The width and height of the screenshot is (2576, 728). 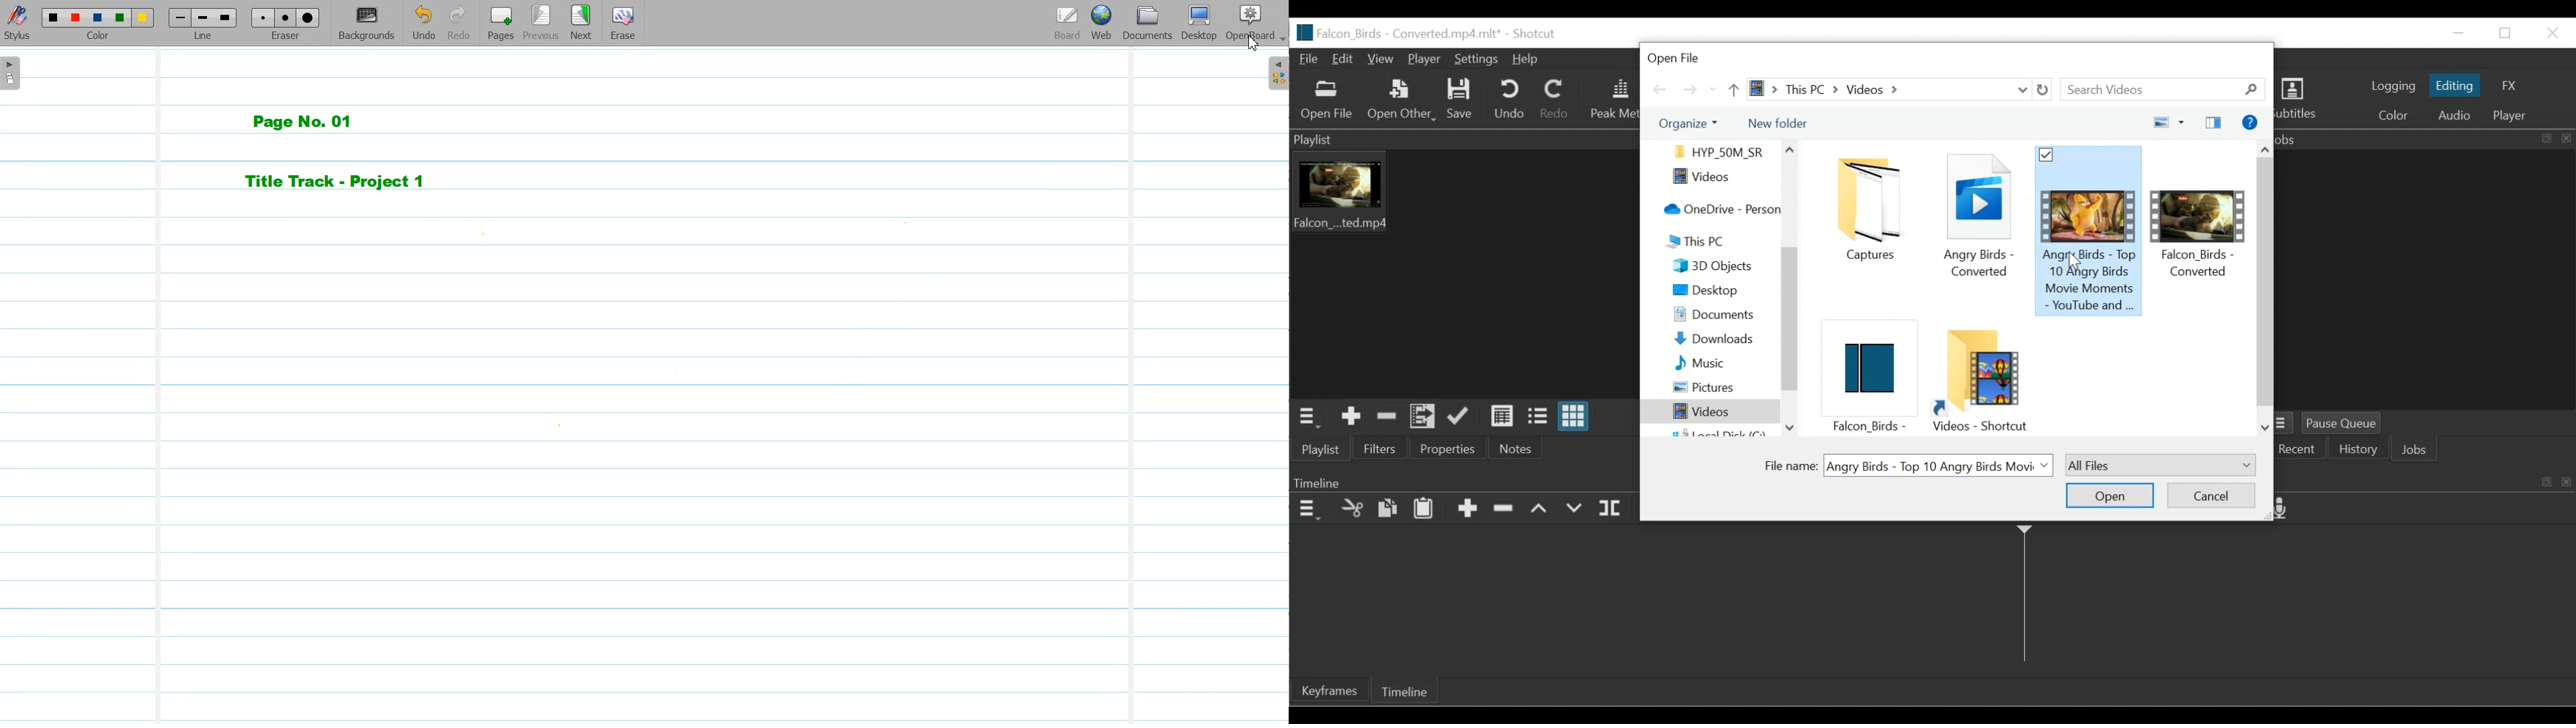 What do you see at coordinates (1723, 240) in the screenshot?
I see `This PC` at bounding box center [1723, 240].